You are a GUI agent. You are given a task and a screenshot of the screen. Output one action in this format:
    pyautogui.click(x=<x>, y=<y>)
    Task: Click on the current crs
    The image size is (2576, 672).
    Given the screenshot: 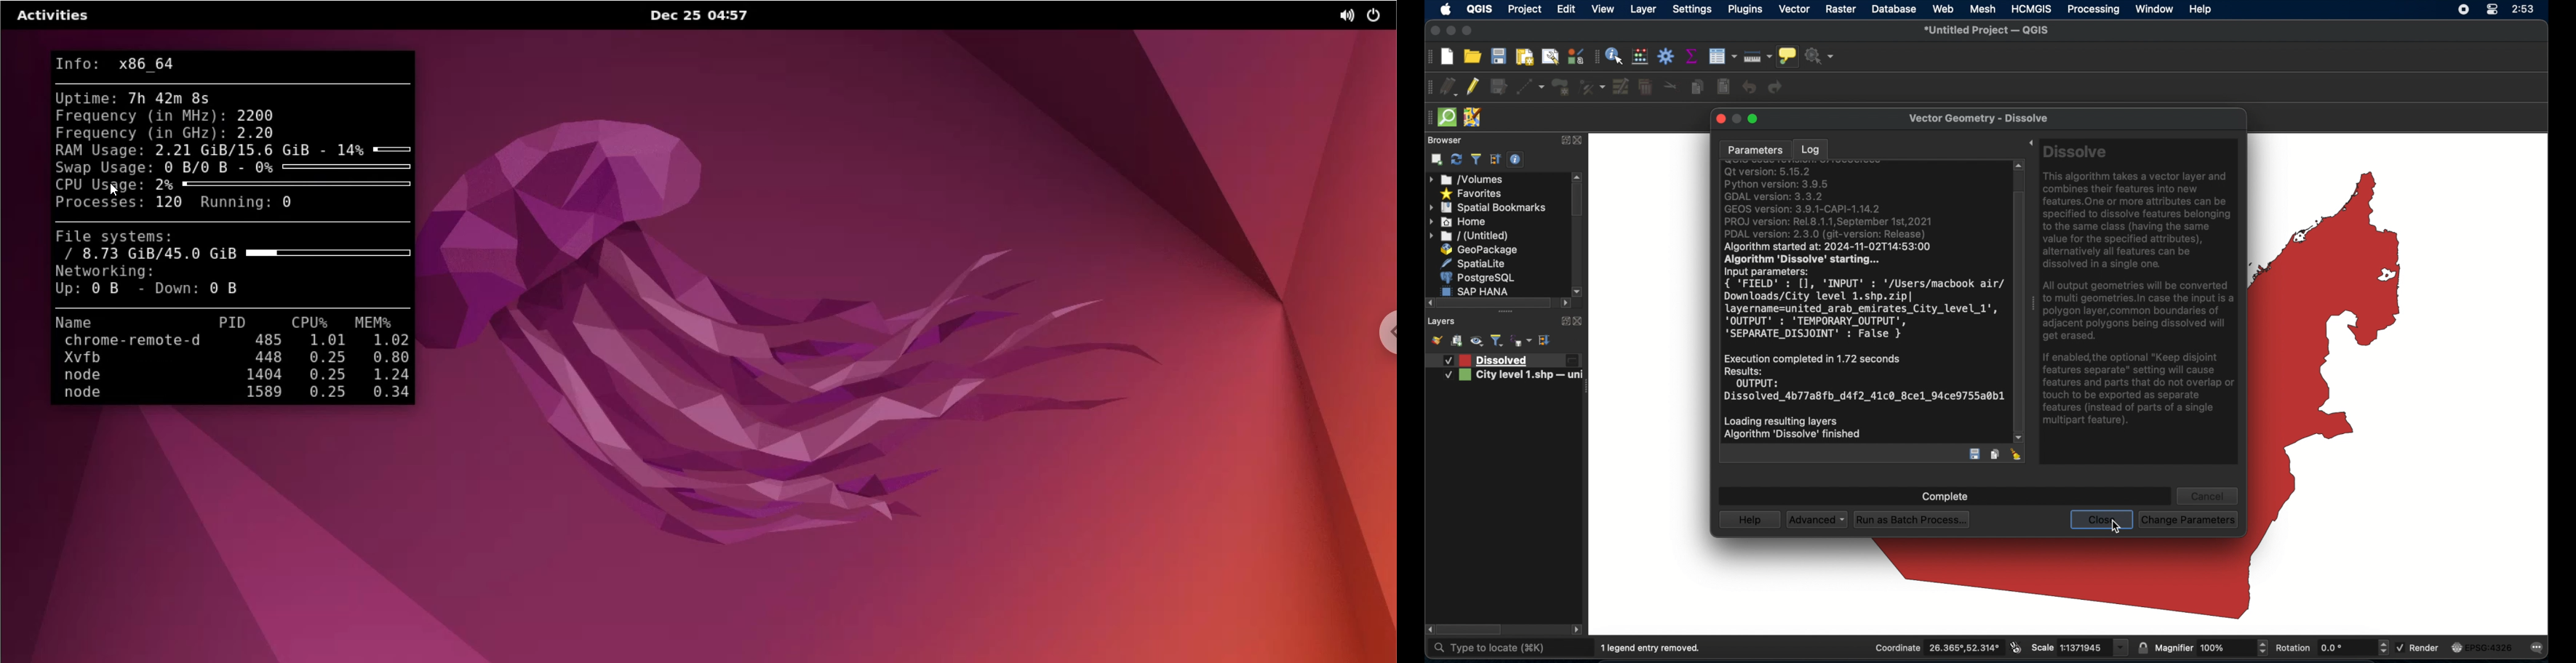 What is the action you would take?
    pyautogui.click(x=2482, y=646)
    